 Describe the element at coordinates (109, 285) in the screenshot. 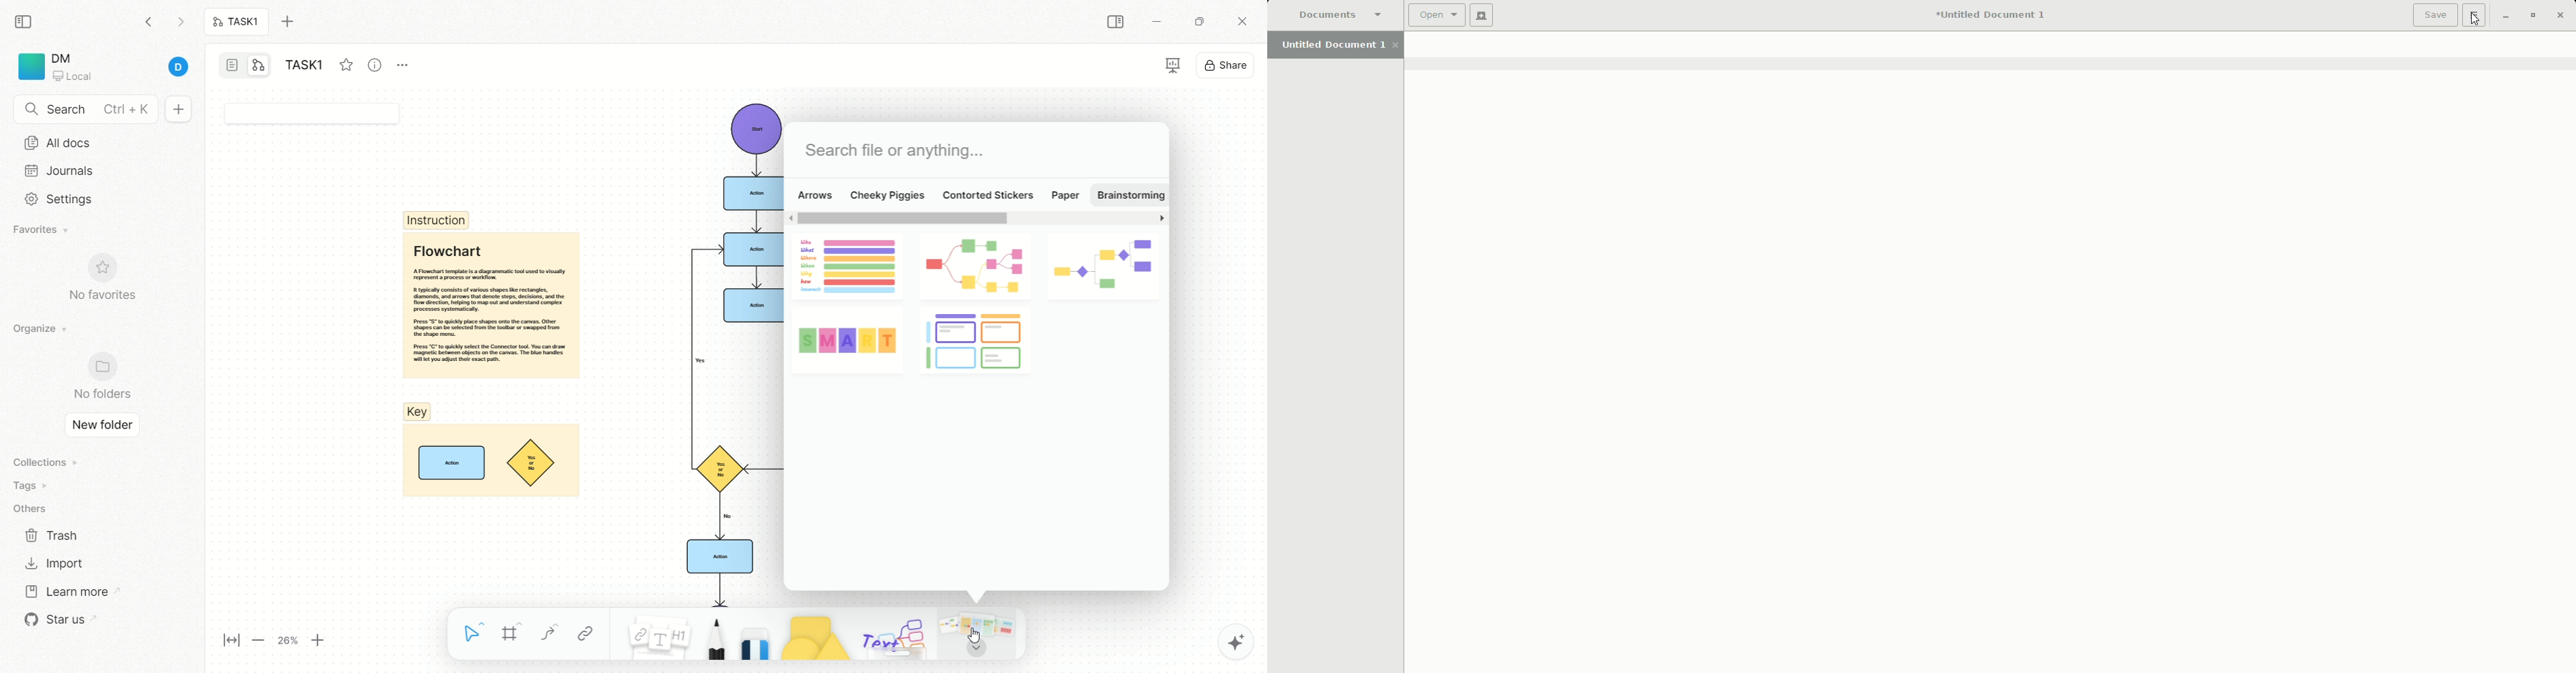

I see `no favorites` at that location.